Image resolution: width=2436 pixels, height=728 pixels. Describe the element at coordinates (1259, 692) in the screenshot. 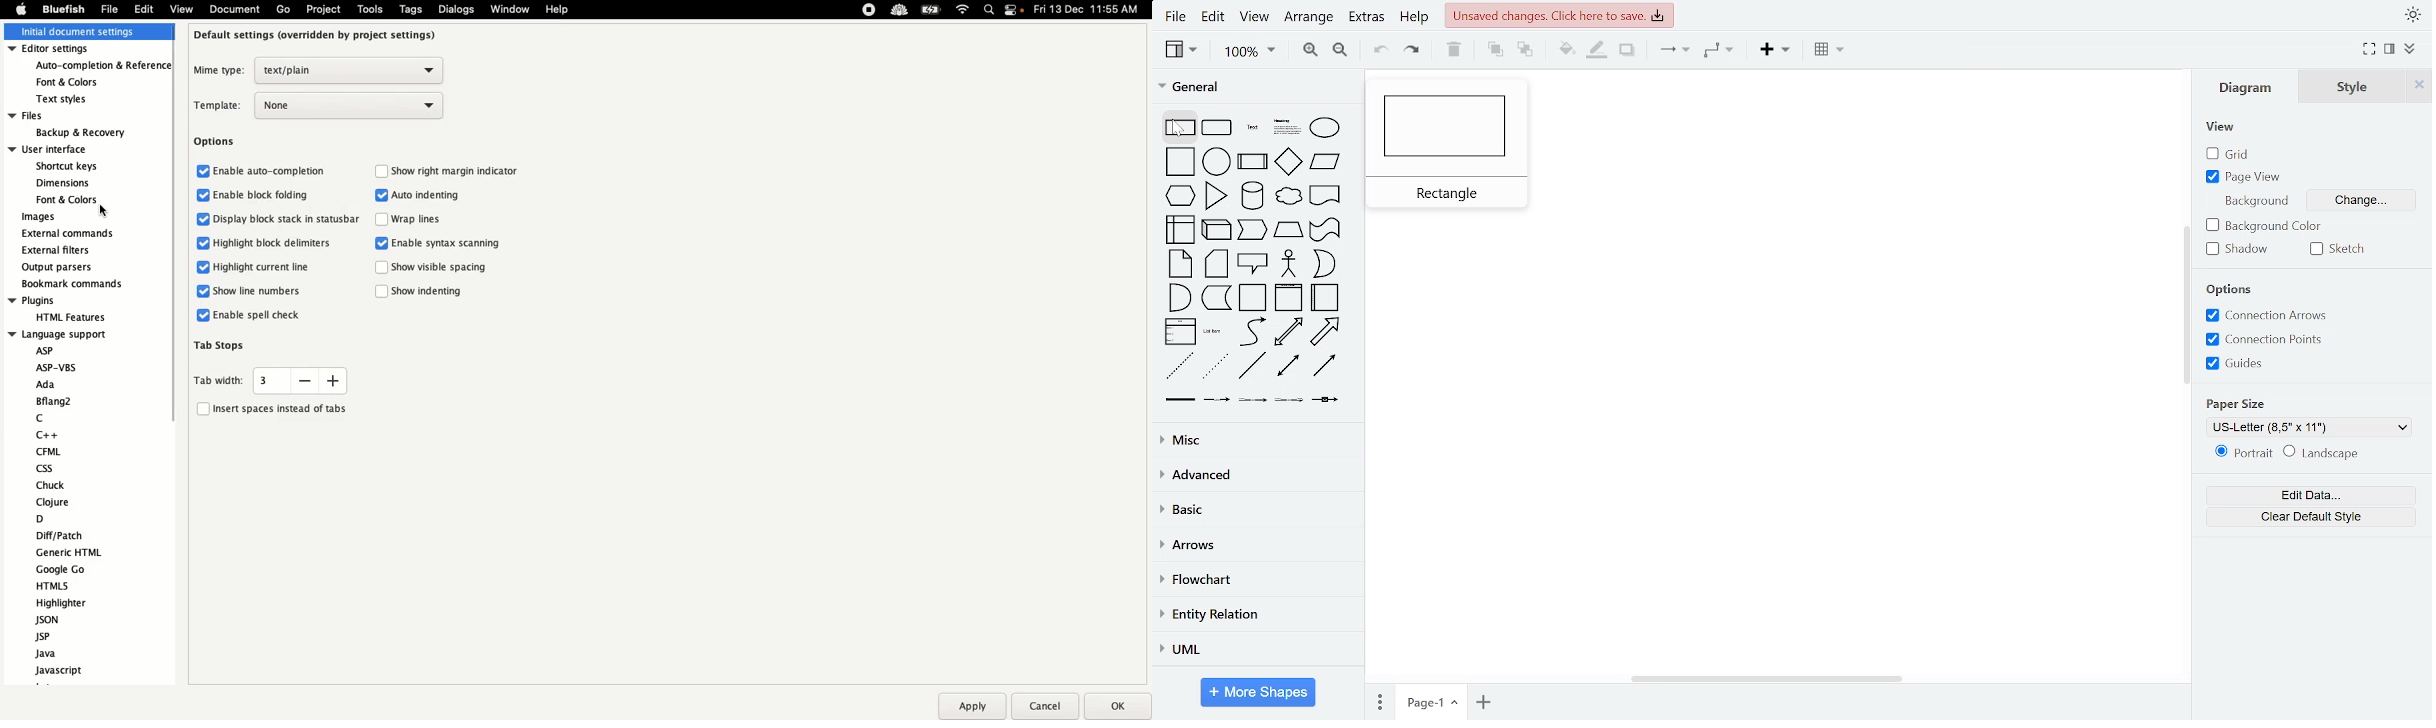

I see `more shapes` at that location.